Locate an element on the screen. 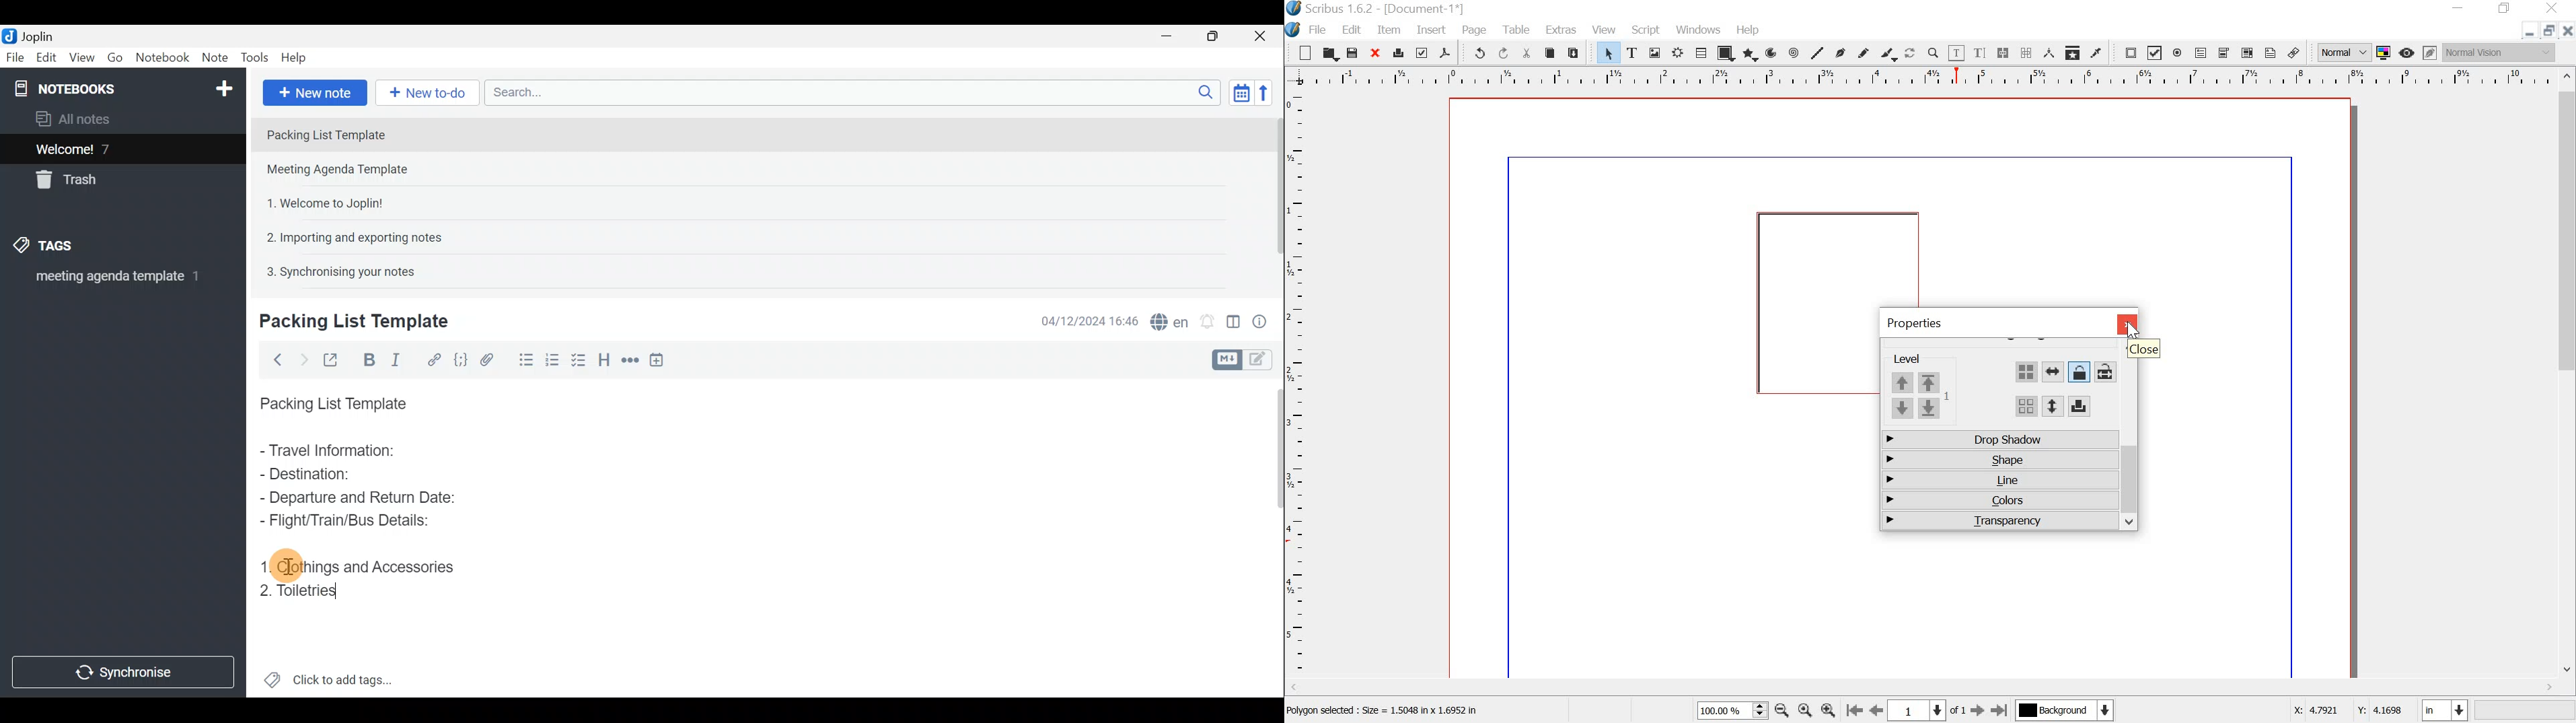 The width and height of the screenshot is (2576, 728). in is located at coordinates (2443, 709).